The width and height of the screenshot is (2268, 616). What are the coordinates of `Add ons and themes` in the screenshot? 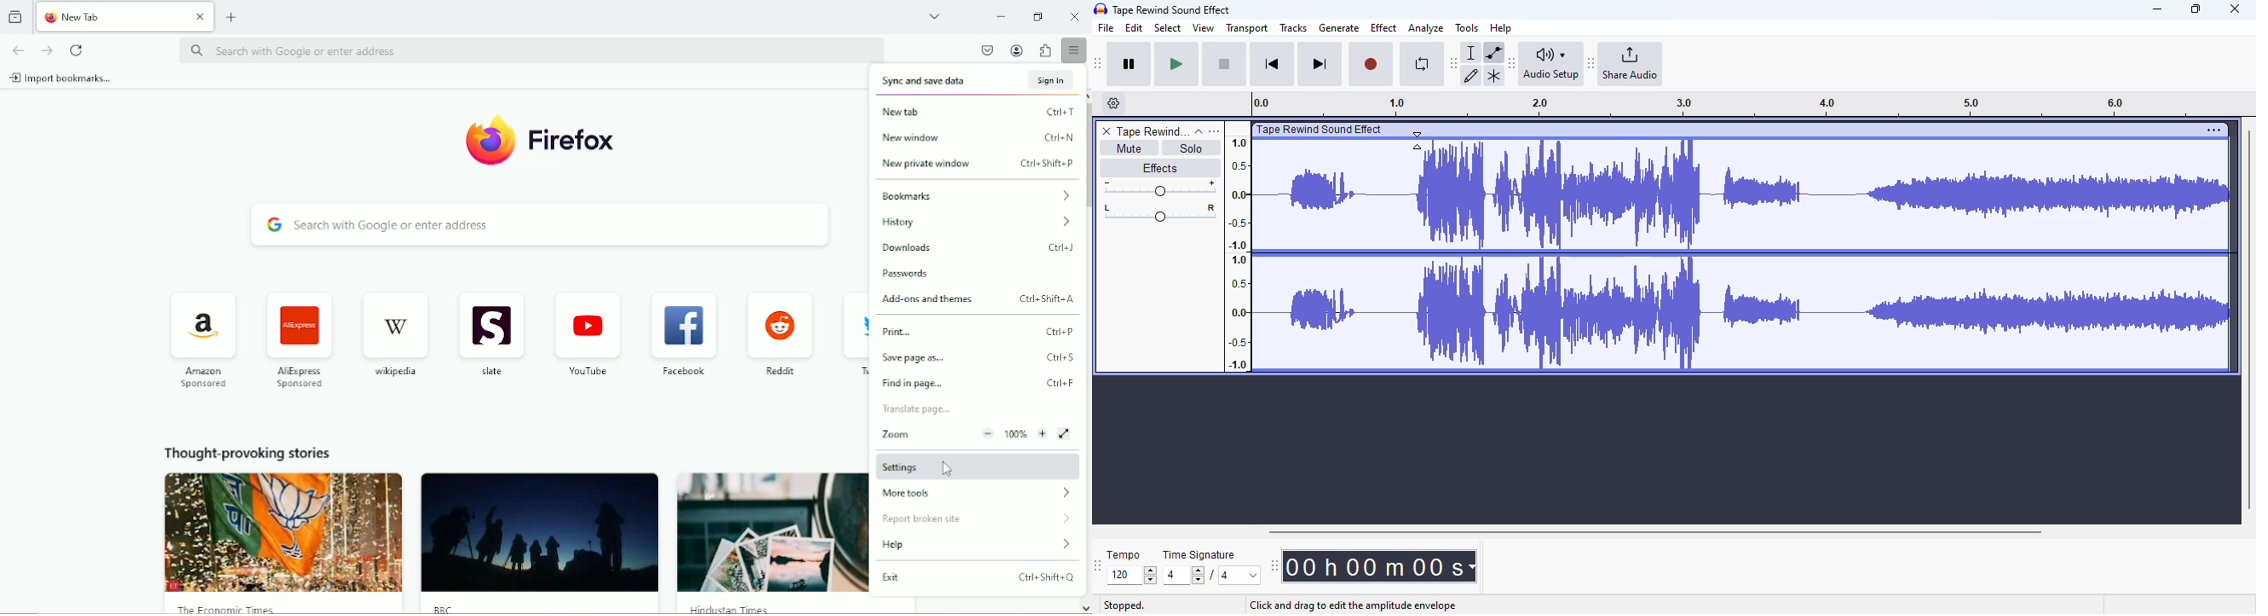 It's located at (926, 300).